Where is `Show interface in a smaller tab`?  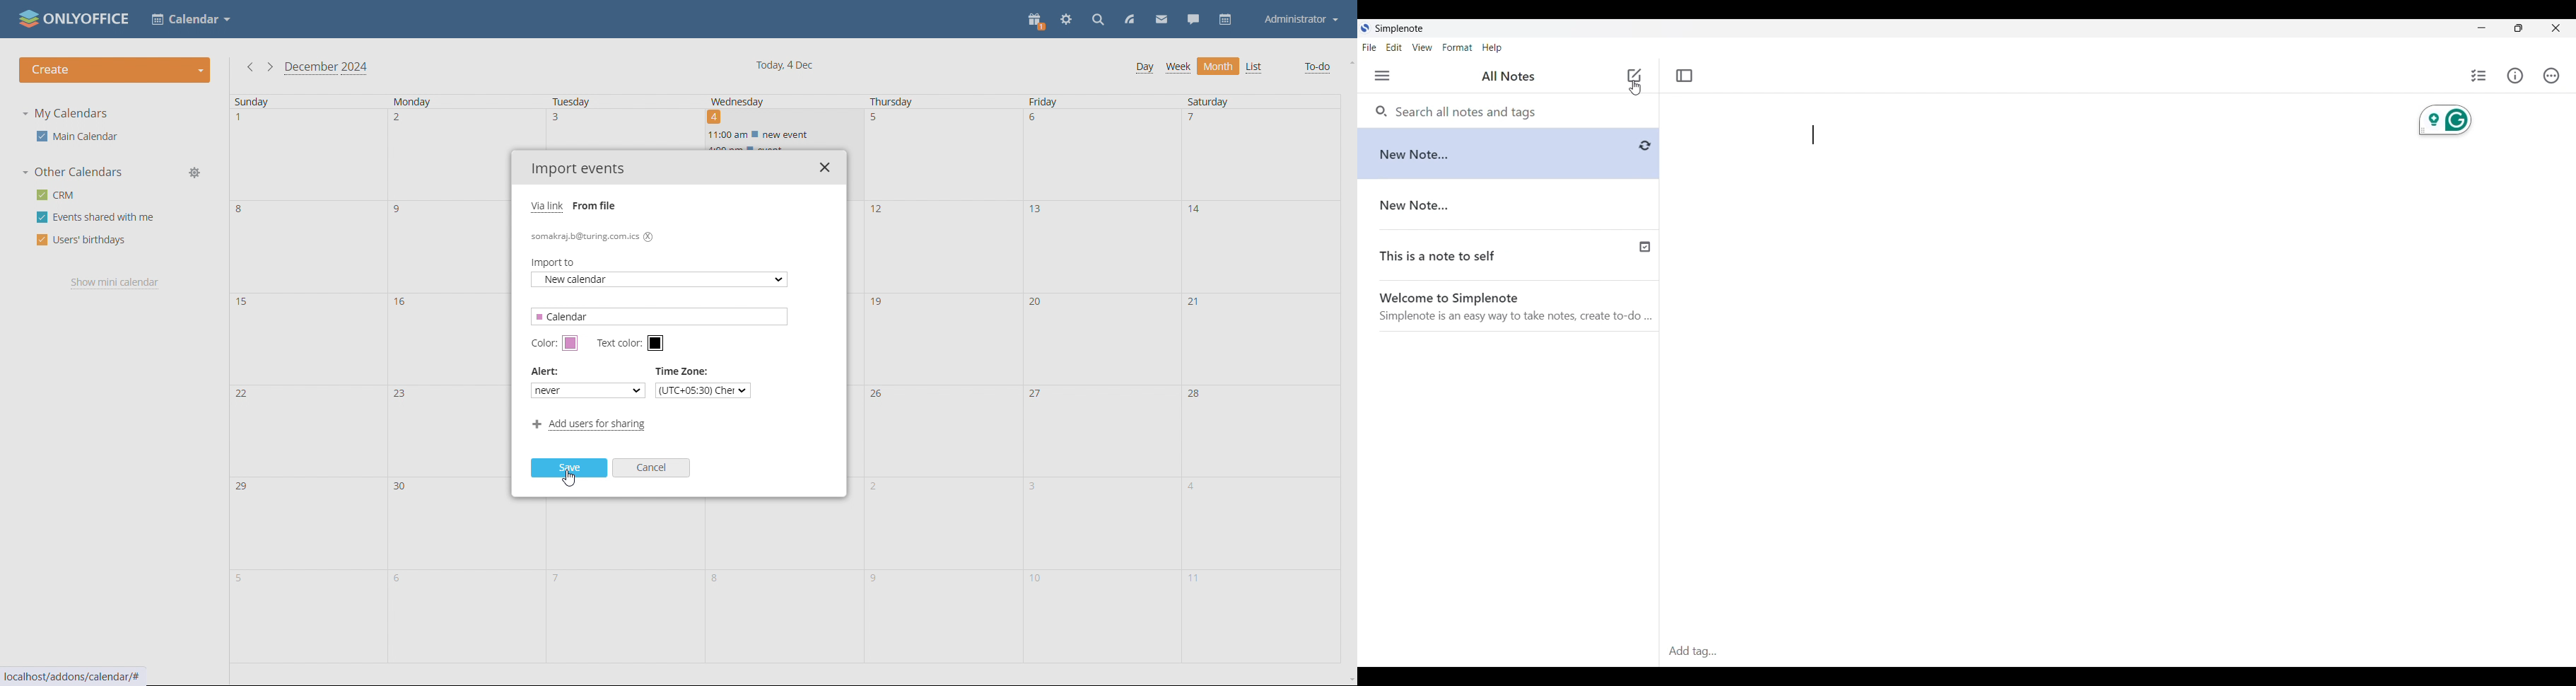
Show interface in a smaller tab is located at coordinates (2519, 28).